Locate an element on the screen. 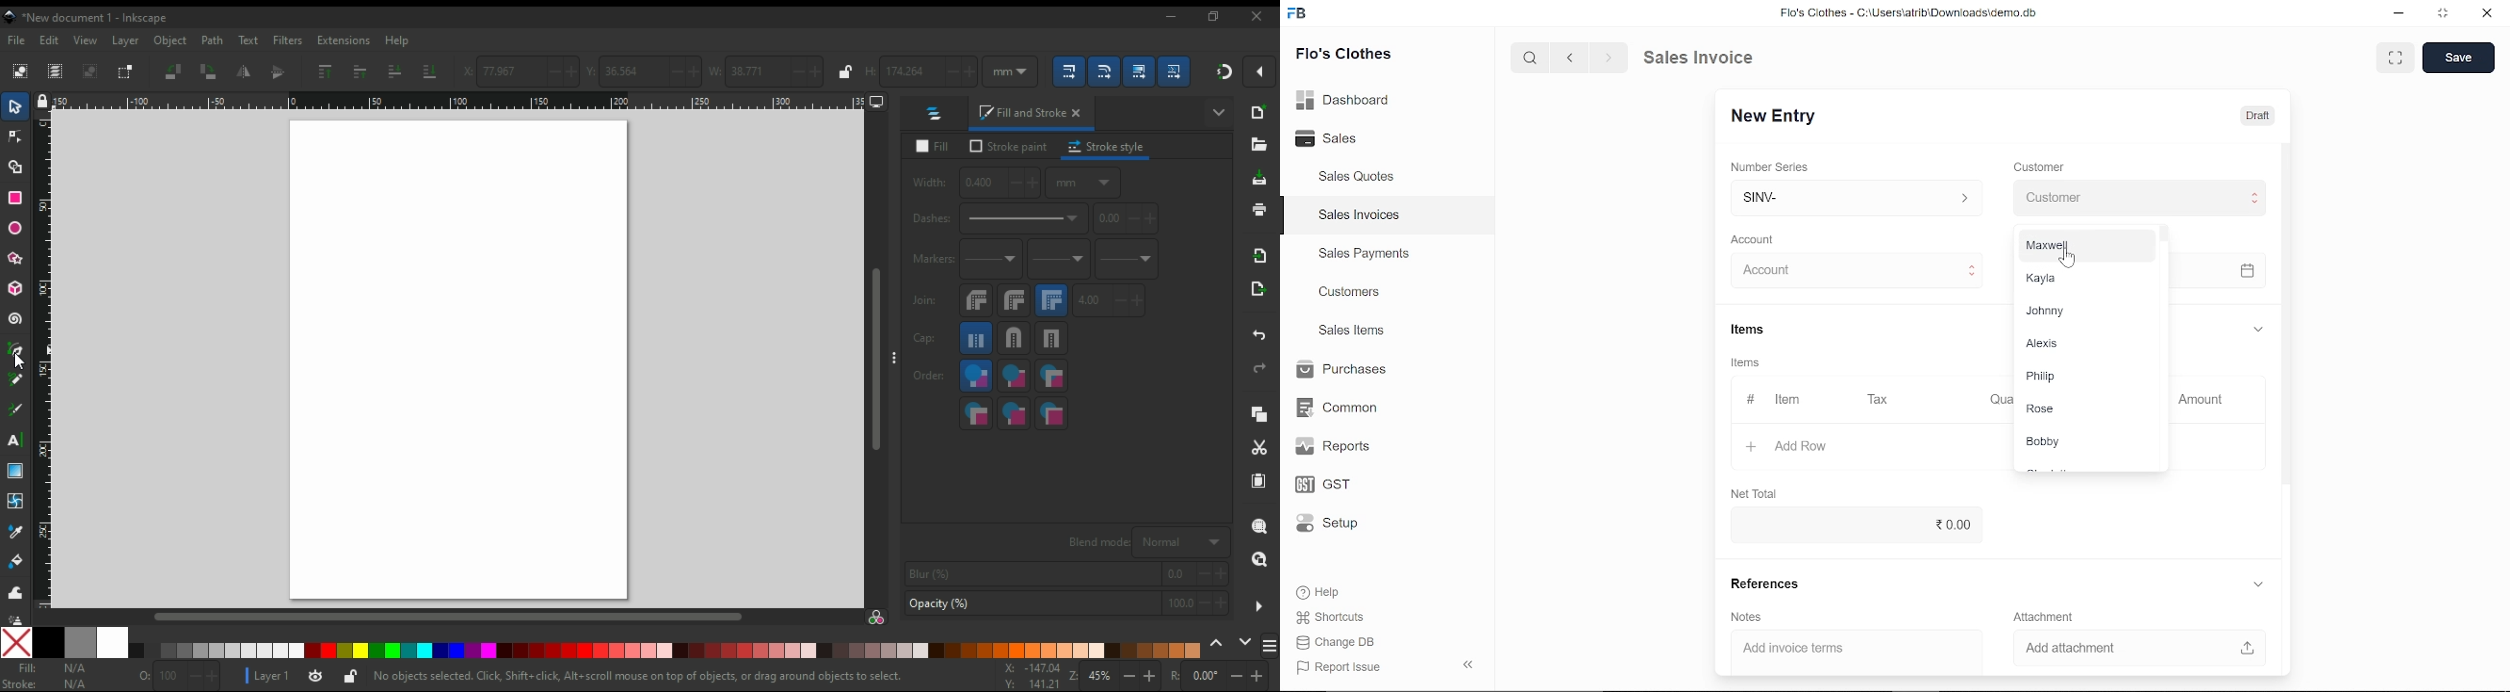 The width and height of the screenshot is (2520, 700). 20.00 is located at coordinates (1852, 524).